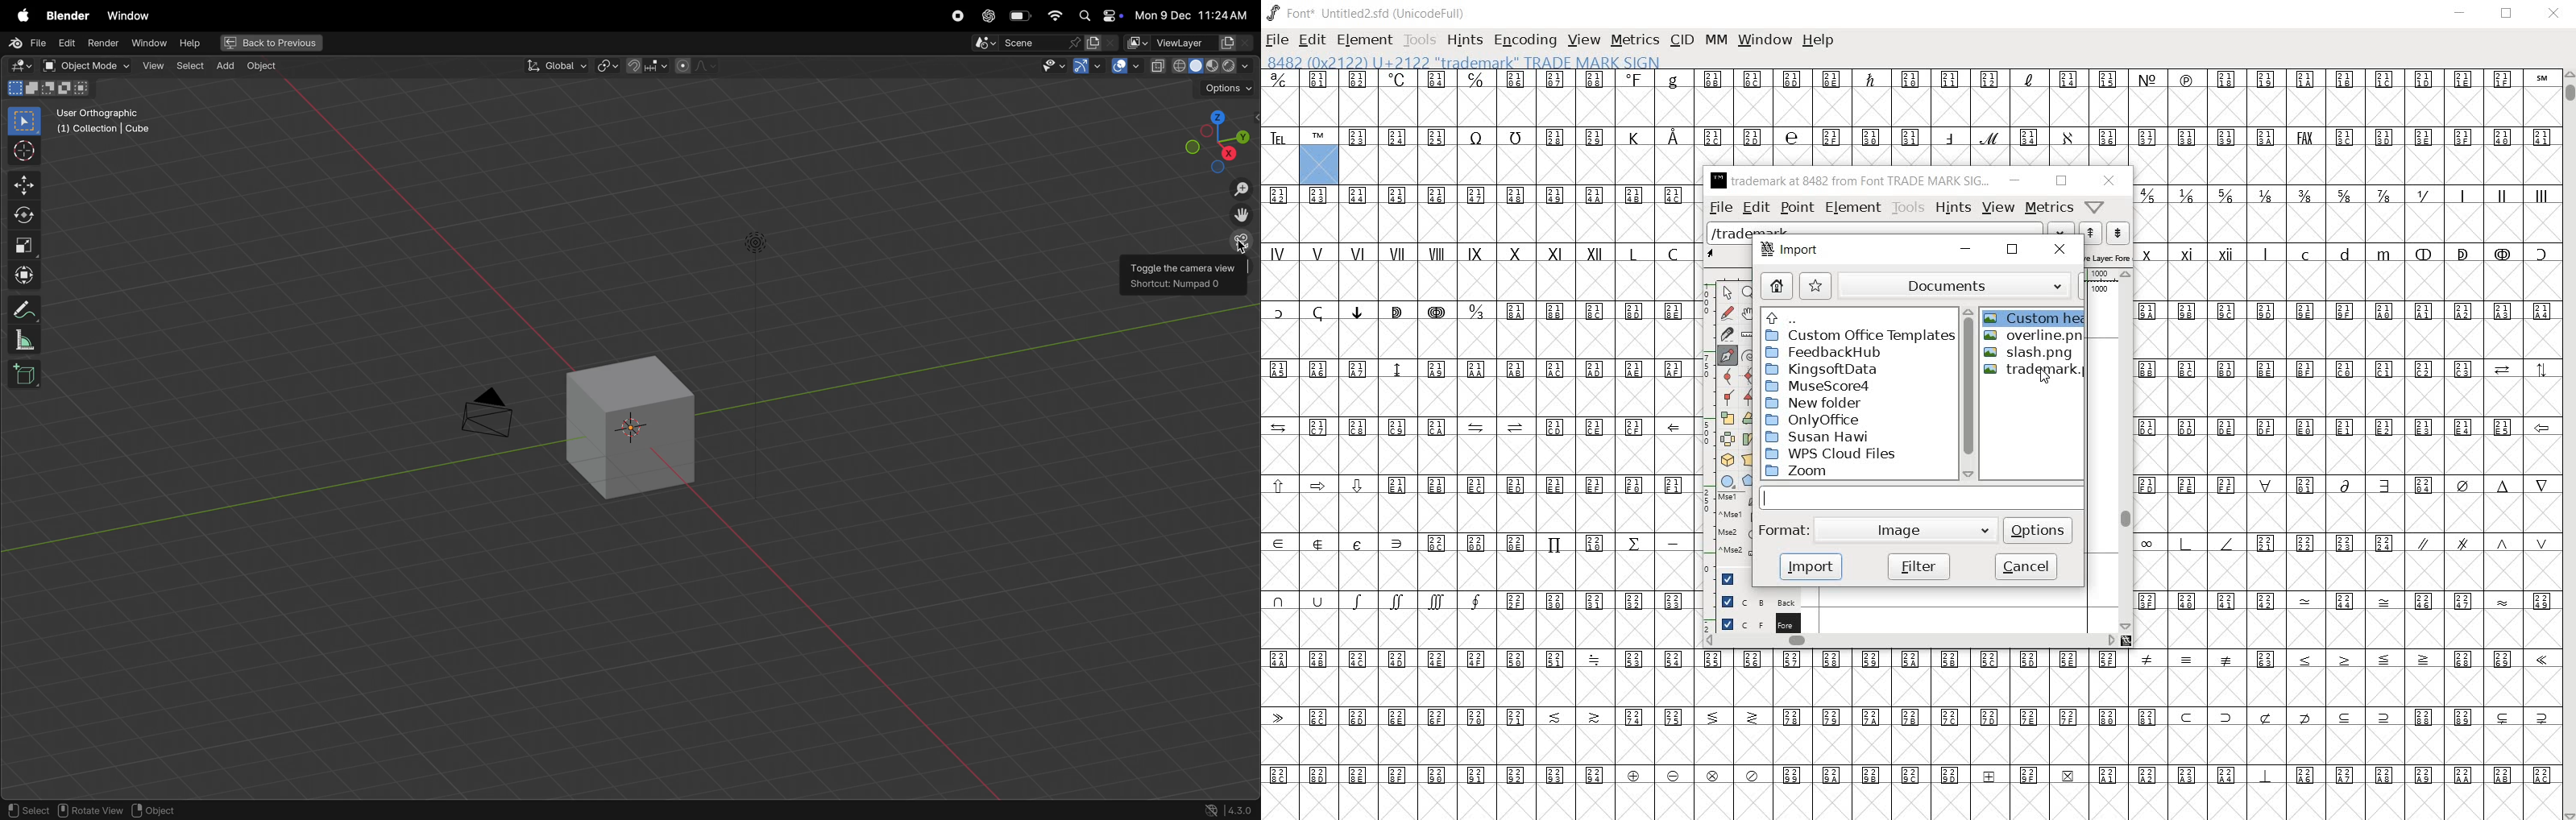 The height and width of the screenshot is (840, 2576). Describe the element at coordinates (1749, 315) in the screenshot. I see `scroll by hand` at that location.